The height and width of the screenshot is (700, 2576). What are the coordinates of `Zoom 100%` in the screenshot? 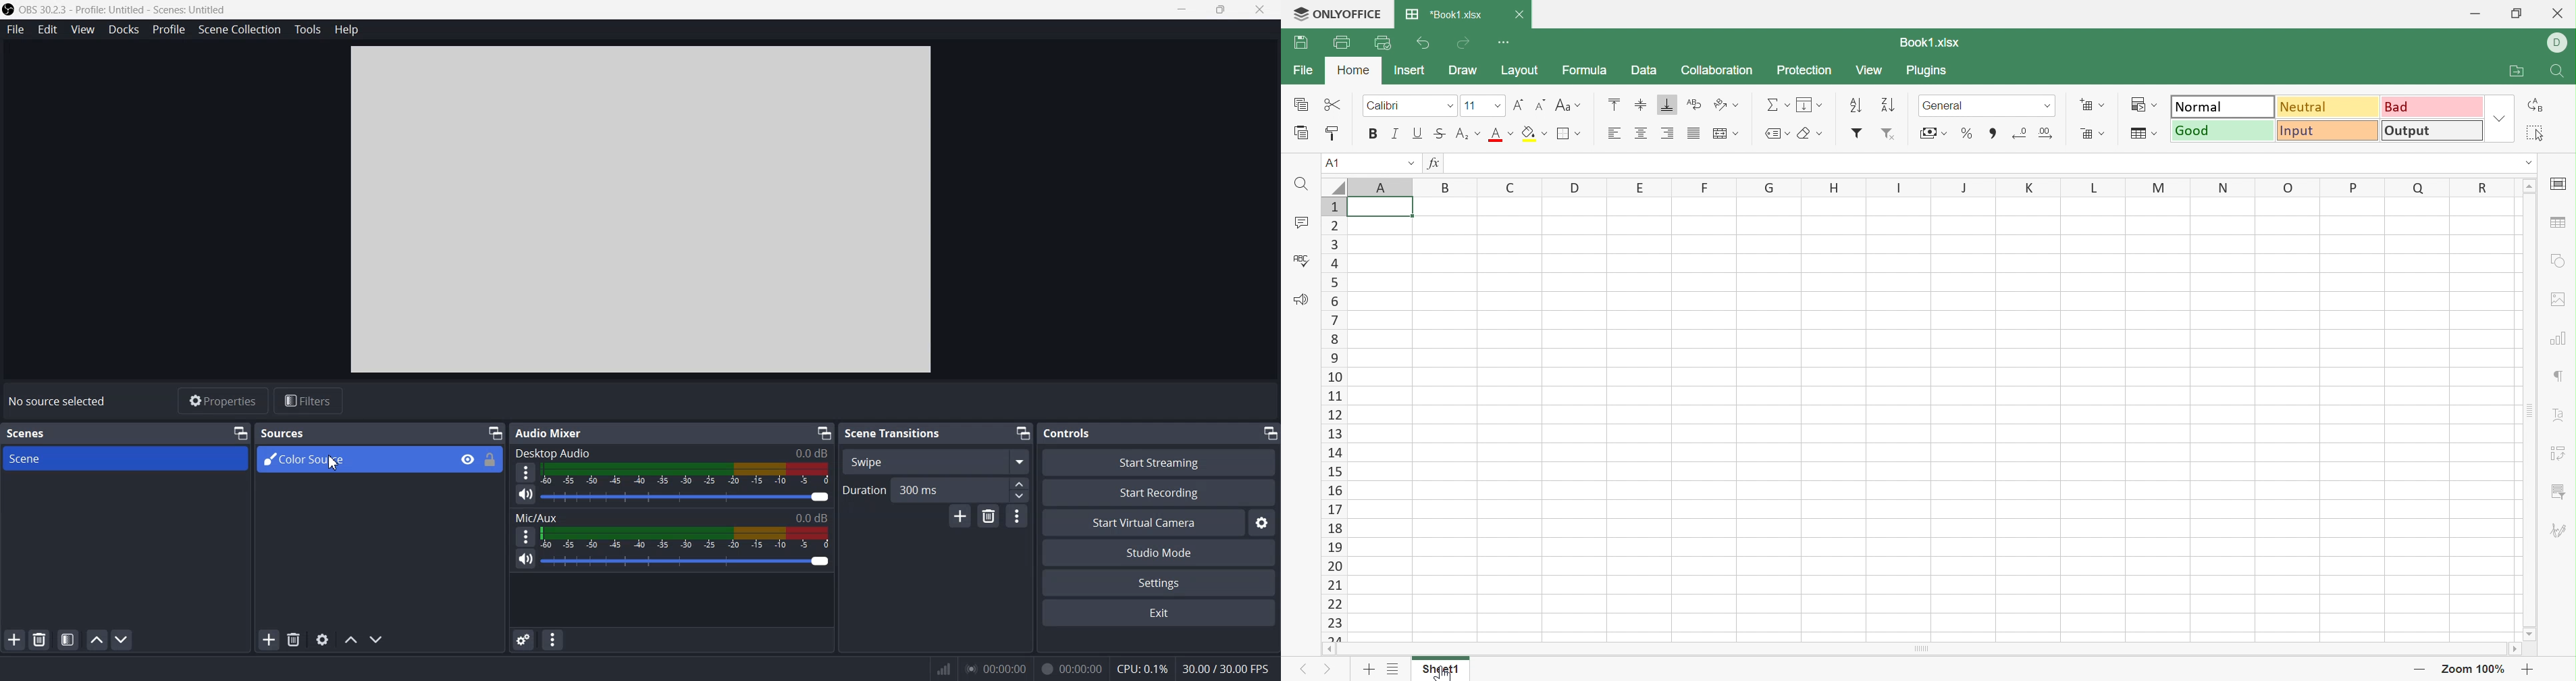 It's located at (2471, 667).